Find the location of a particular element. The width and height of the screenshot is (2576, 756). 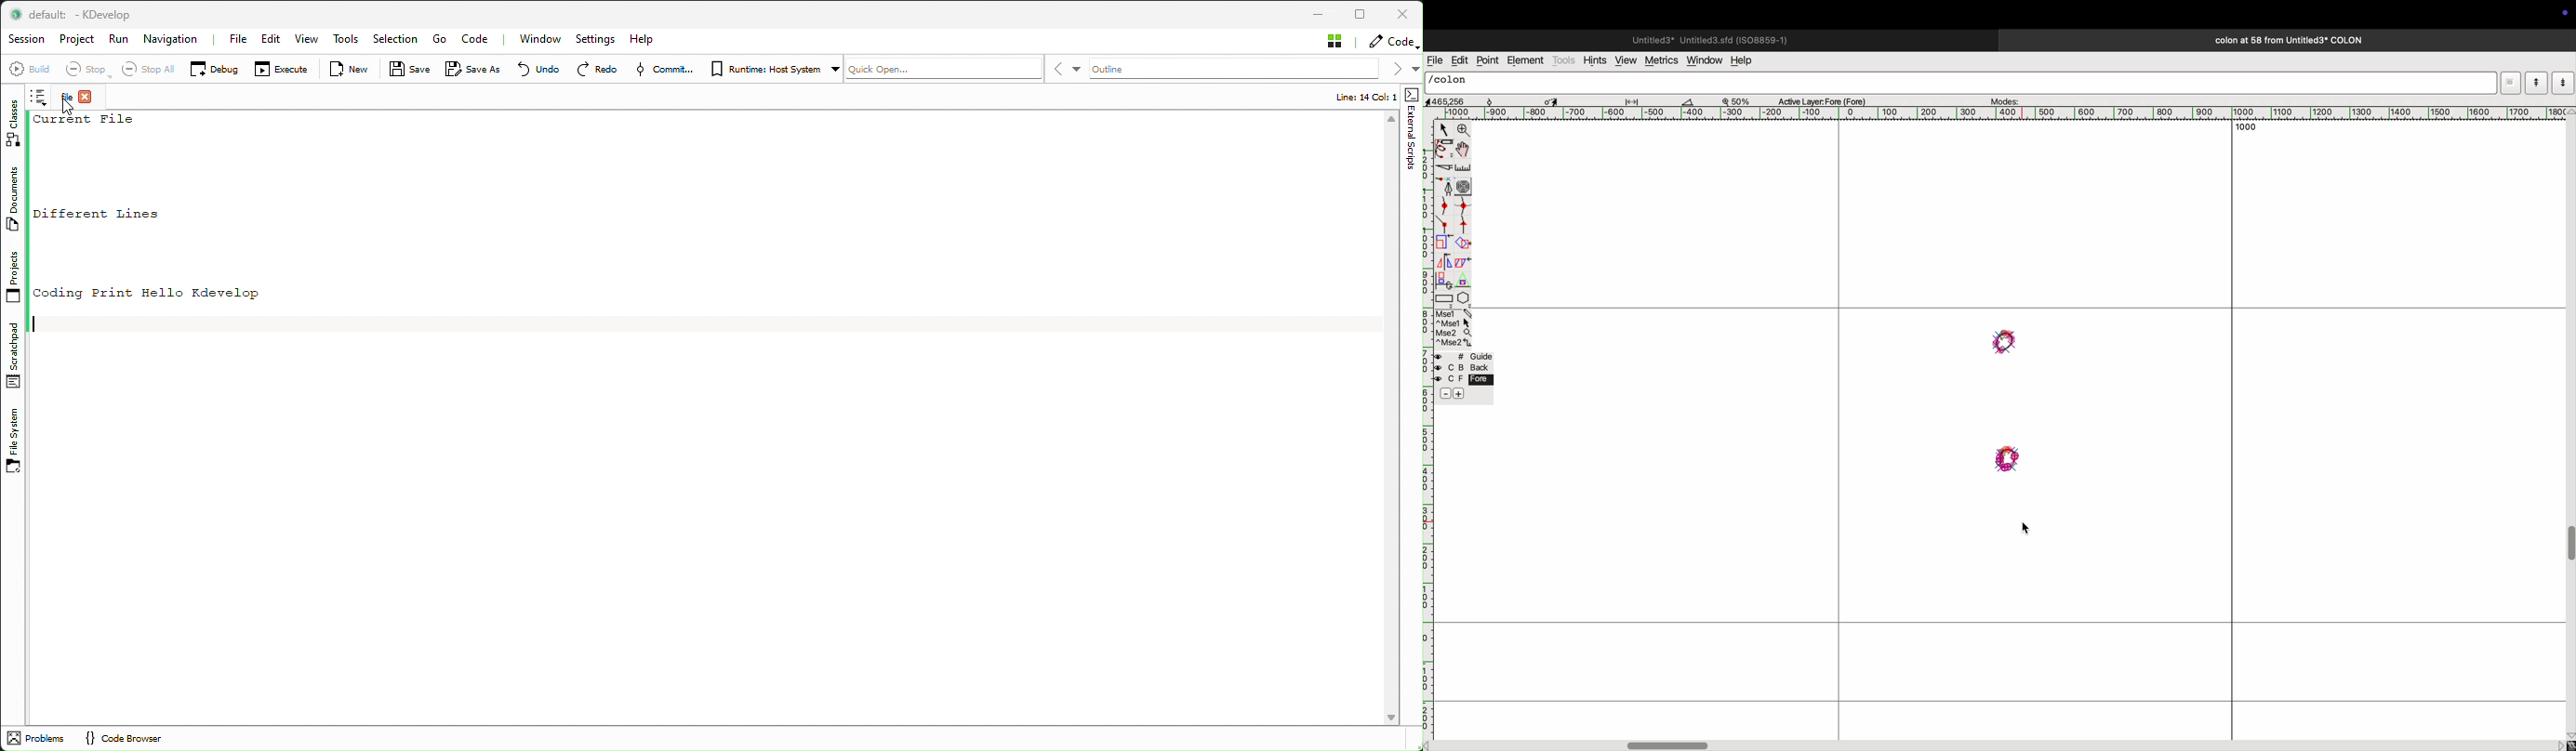

horizontal scale is located at coordinates (2012, 113).